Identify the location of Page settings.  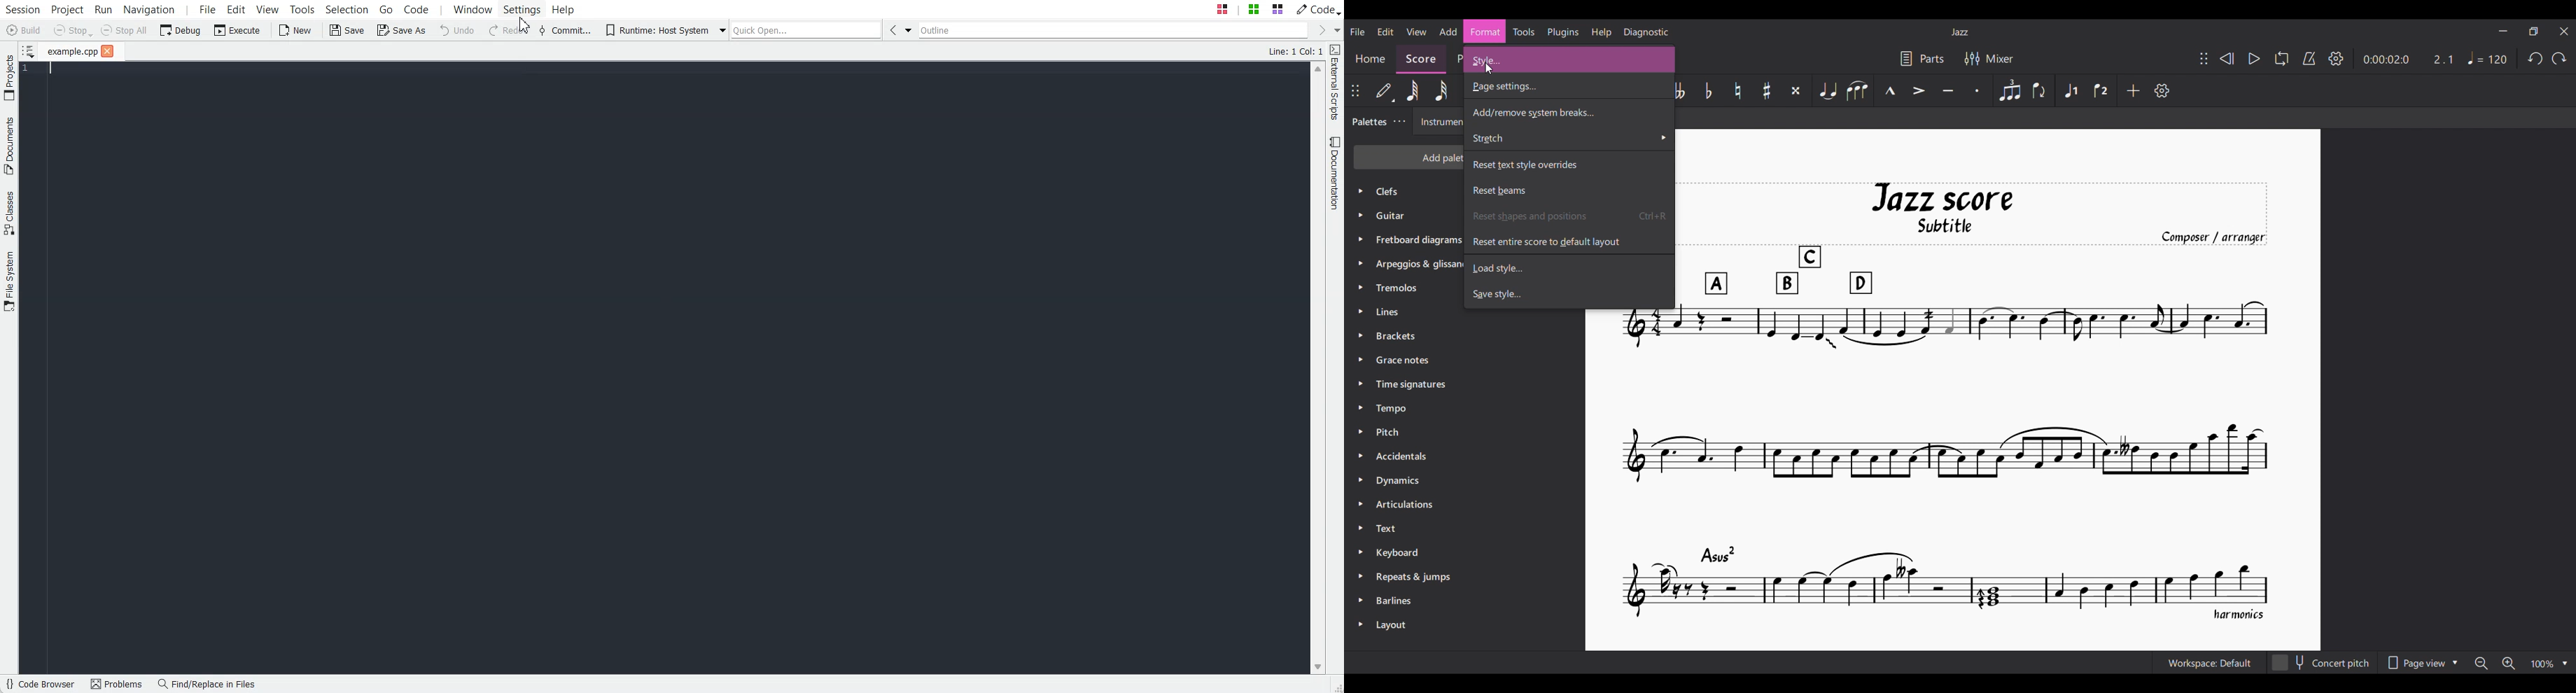
(1546, 86).